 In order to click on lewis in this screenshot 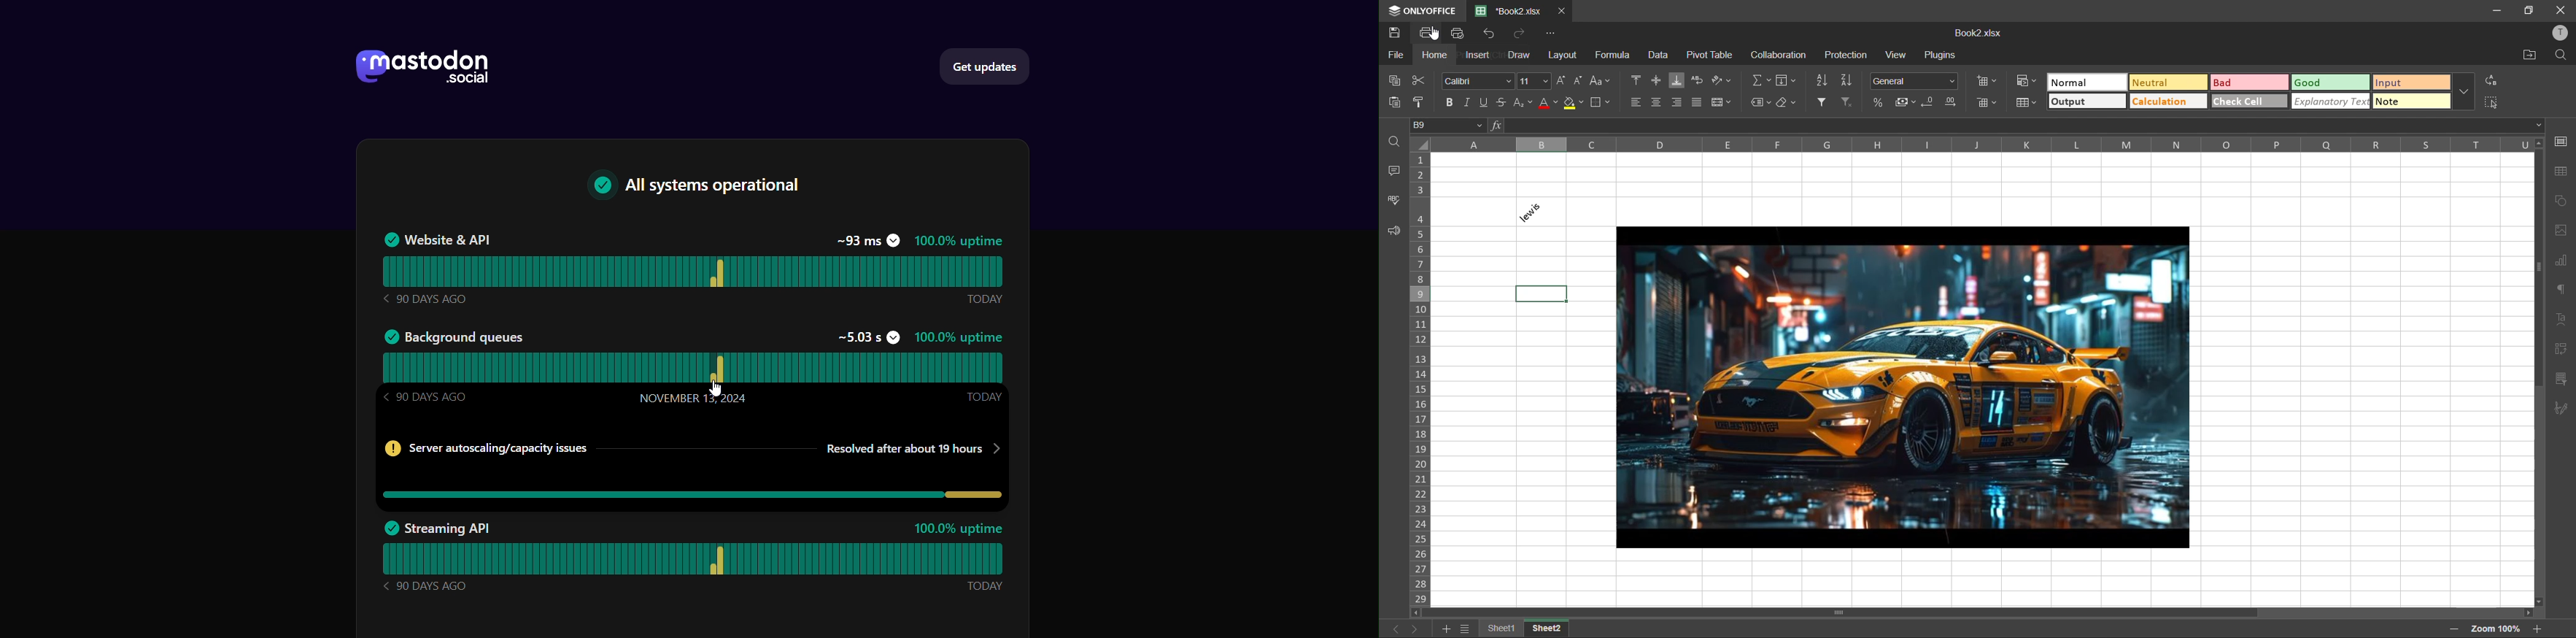, I will do `click(1541, 212)`.